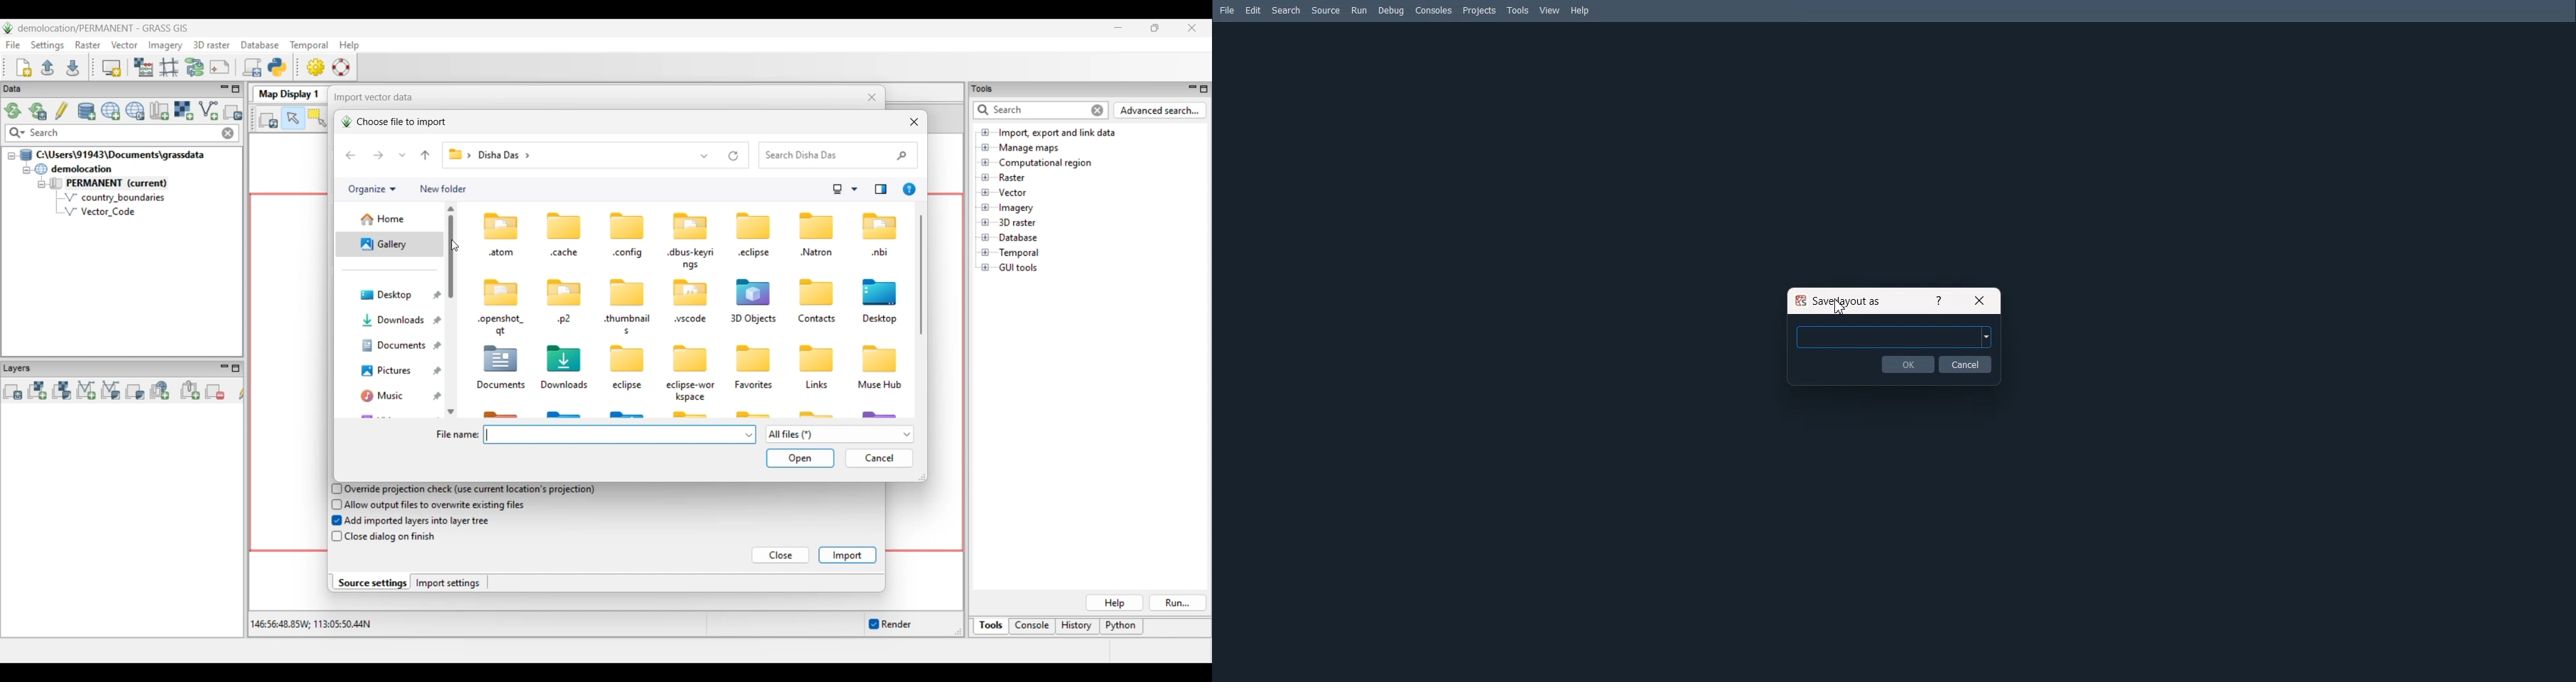 The height and width of the screenshot is (700, 2576). What do you see at coordinates (1895, 336) in the screenshot?
I see `Enter layout name` at bounding box center [1895, 336].